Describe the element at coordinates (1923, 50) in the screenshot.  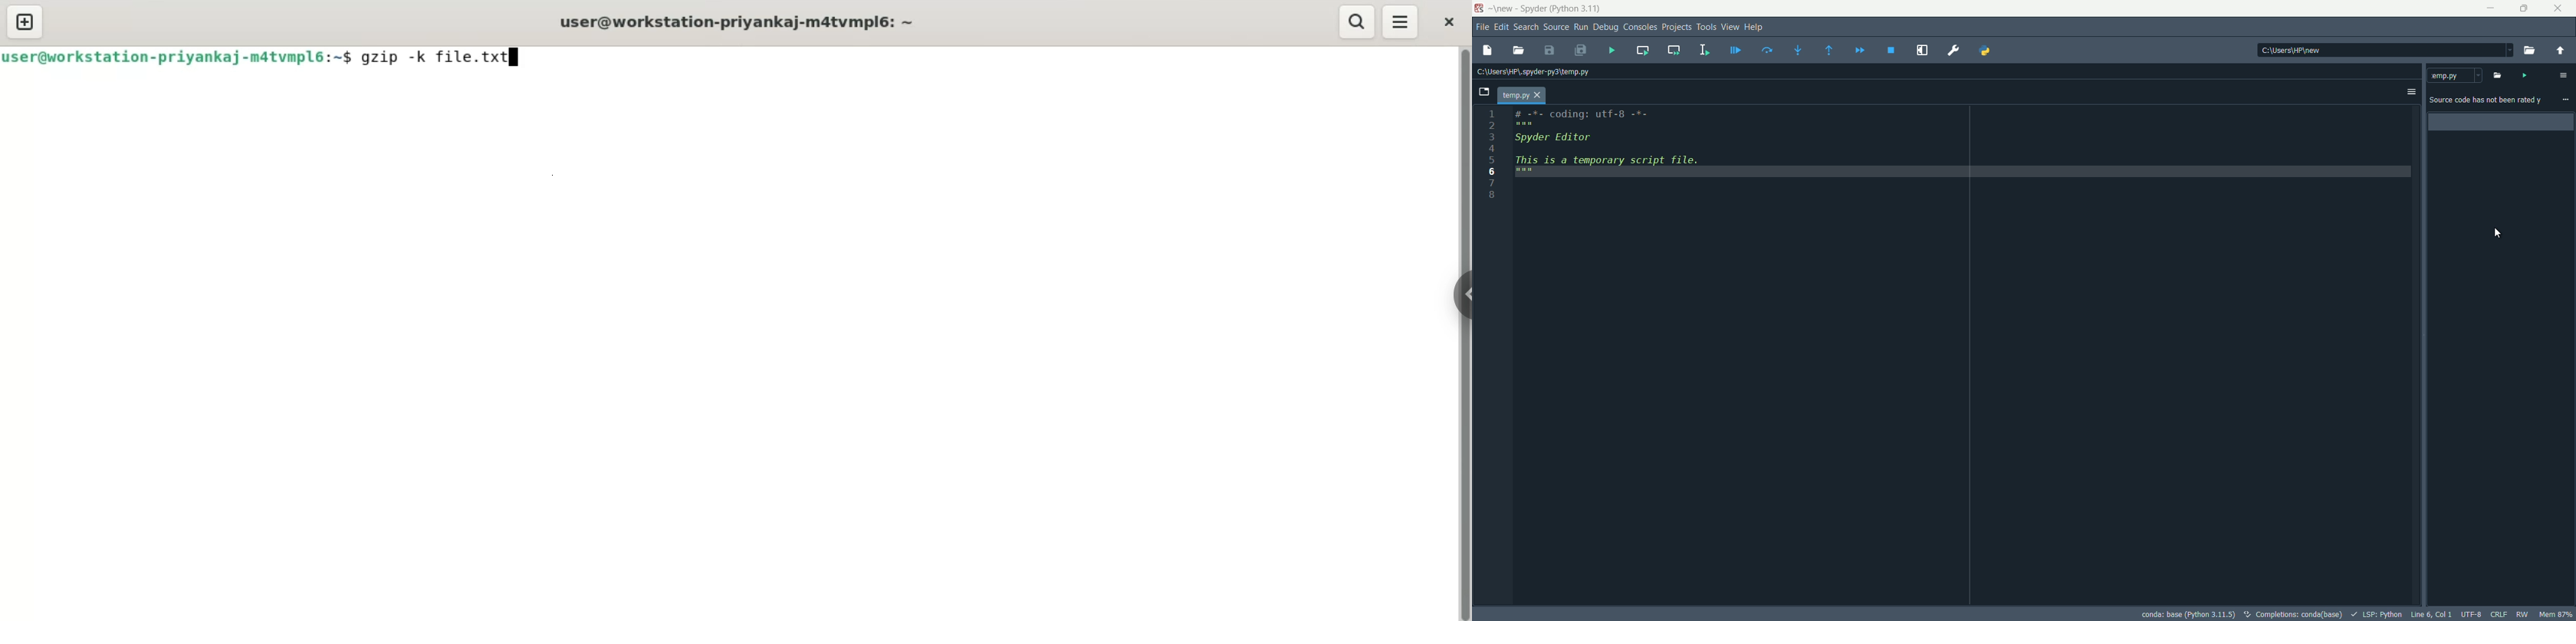
I see `maximize current pane` at that location.